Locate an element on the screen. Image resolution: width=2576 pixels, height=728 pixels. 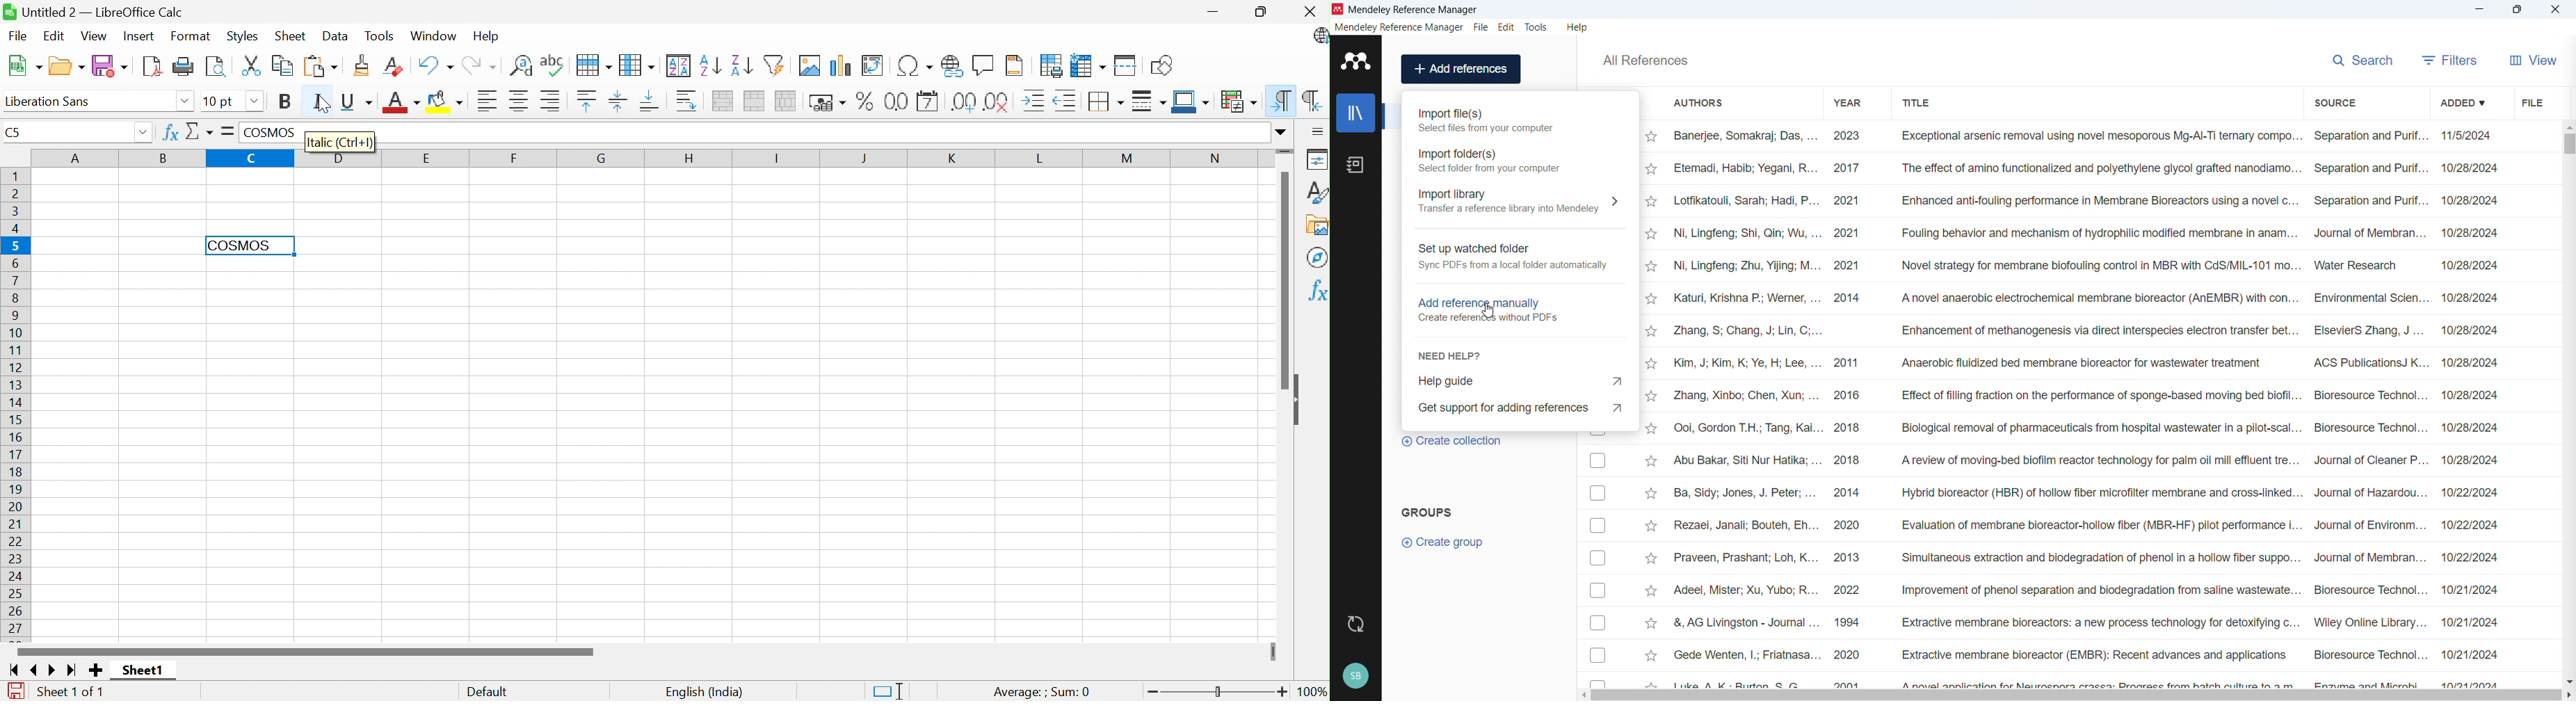
Column is located at coordinates (637, 65).